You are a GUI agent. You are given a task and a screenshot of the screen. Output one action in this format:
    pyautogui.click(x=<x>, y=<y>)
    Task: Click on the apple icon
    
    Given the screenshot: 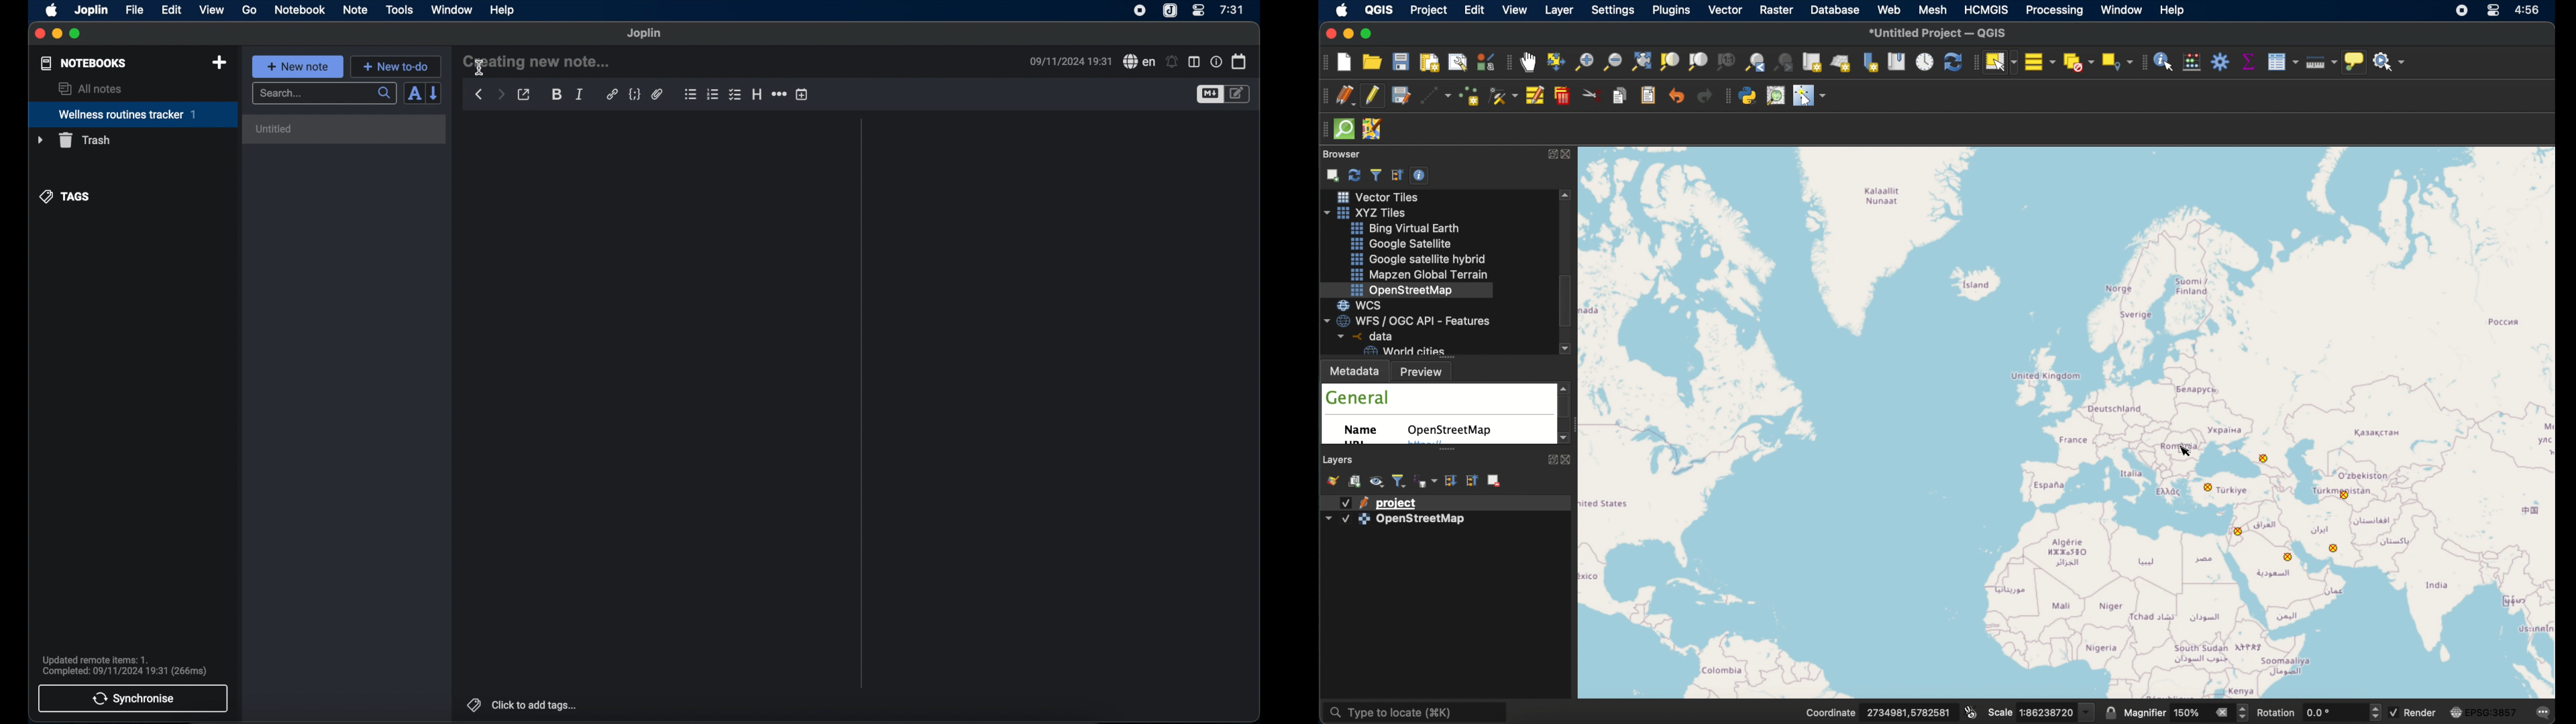 What is the action you would take?
    pyautogui.click(x=1345, y=11)
    